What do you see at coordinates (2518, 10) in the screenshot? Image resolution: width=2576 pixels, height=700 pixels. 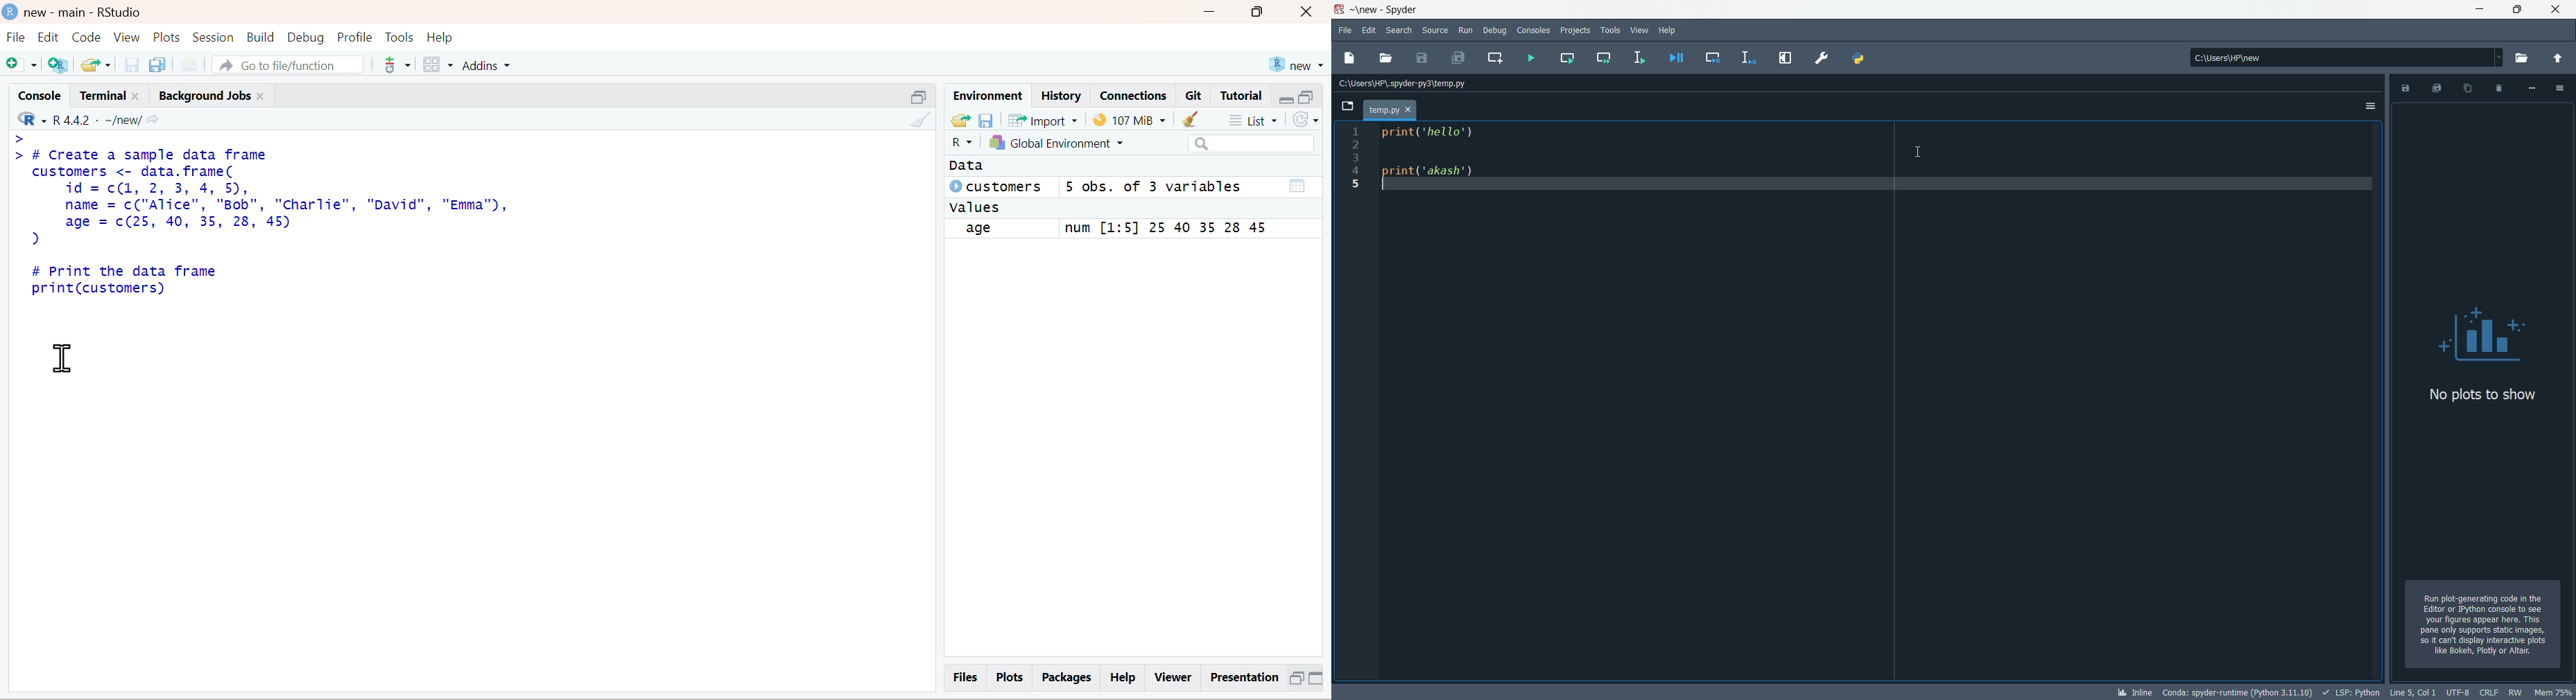 I see `restore` at bounding box center [2518, 10].